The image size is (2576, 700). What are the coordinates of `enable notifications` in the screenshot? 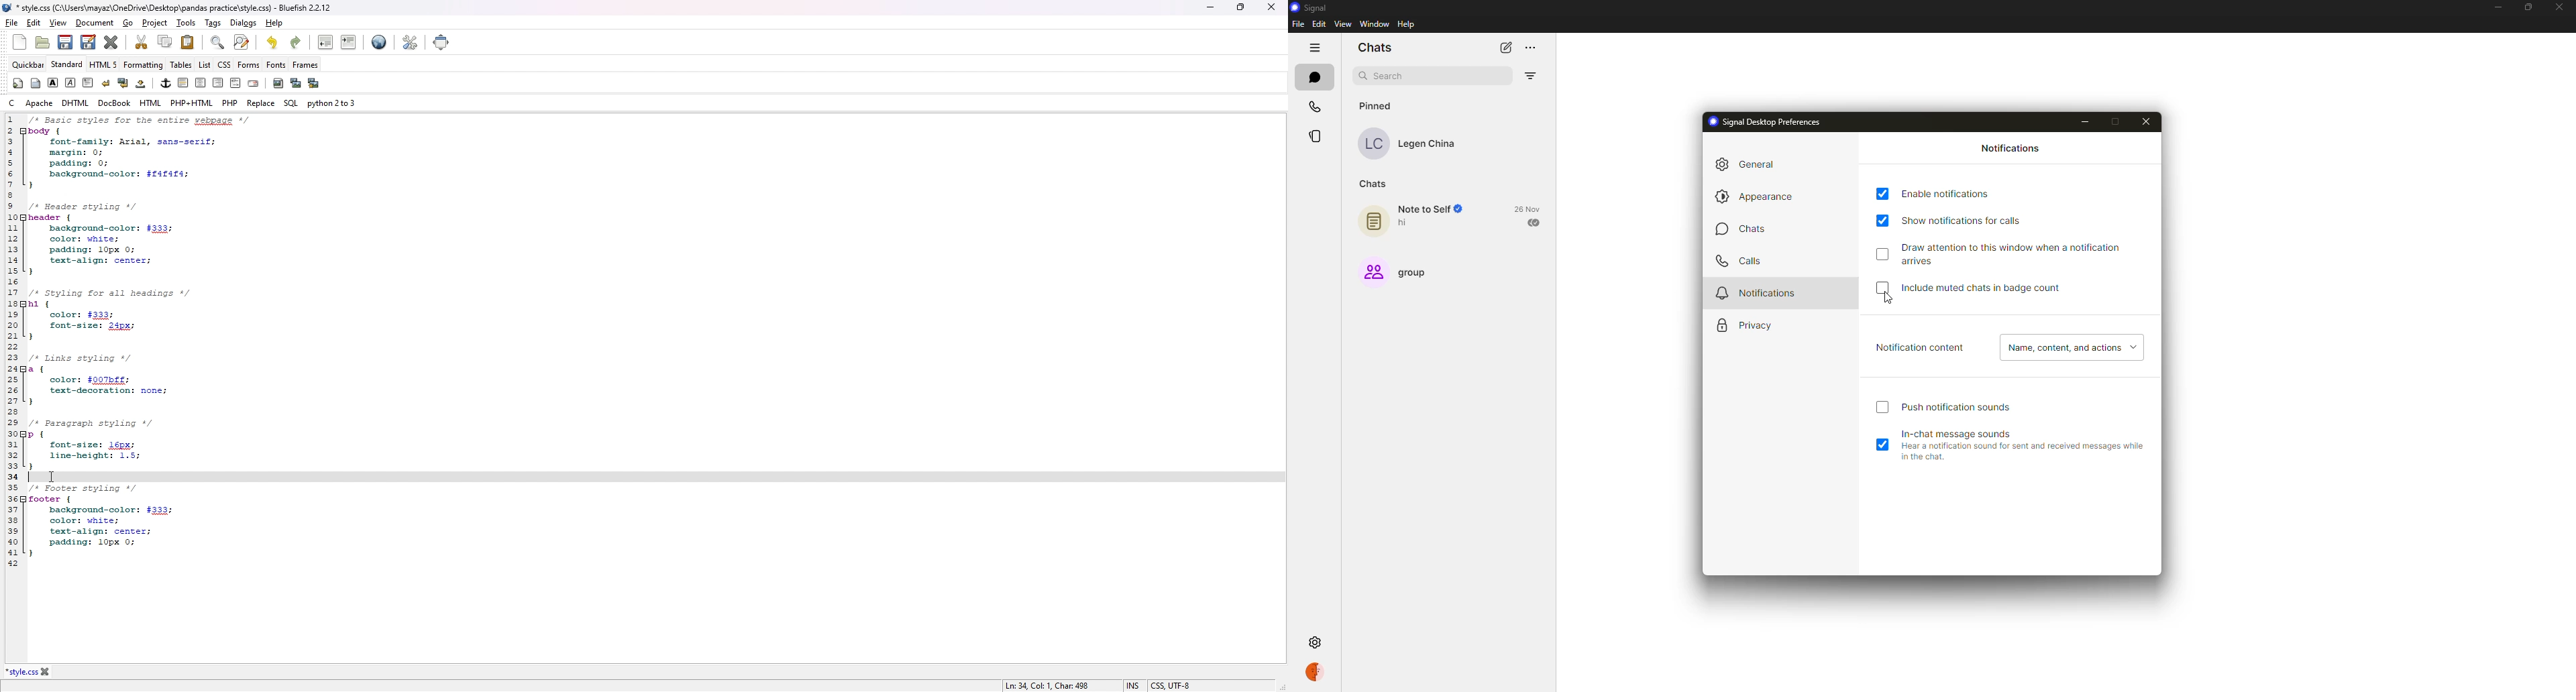 It's located at (1947, 192).